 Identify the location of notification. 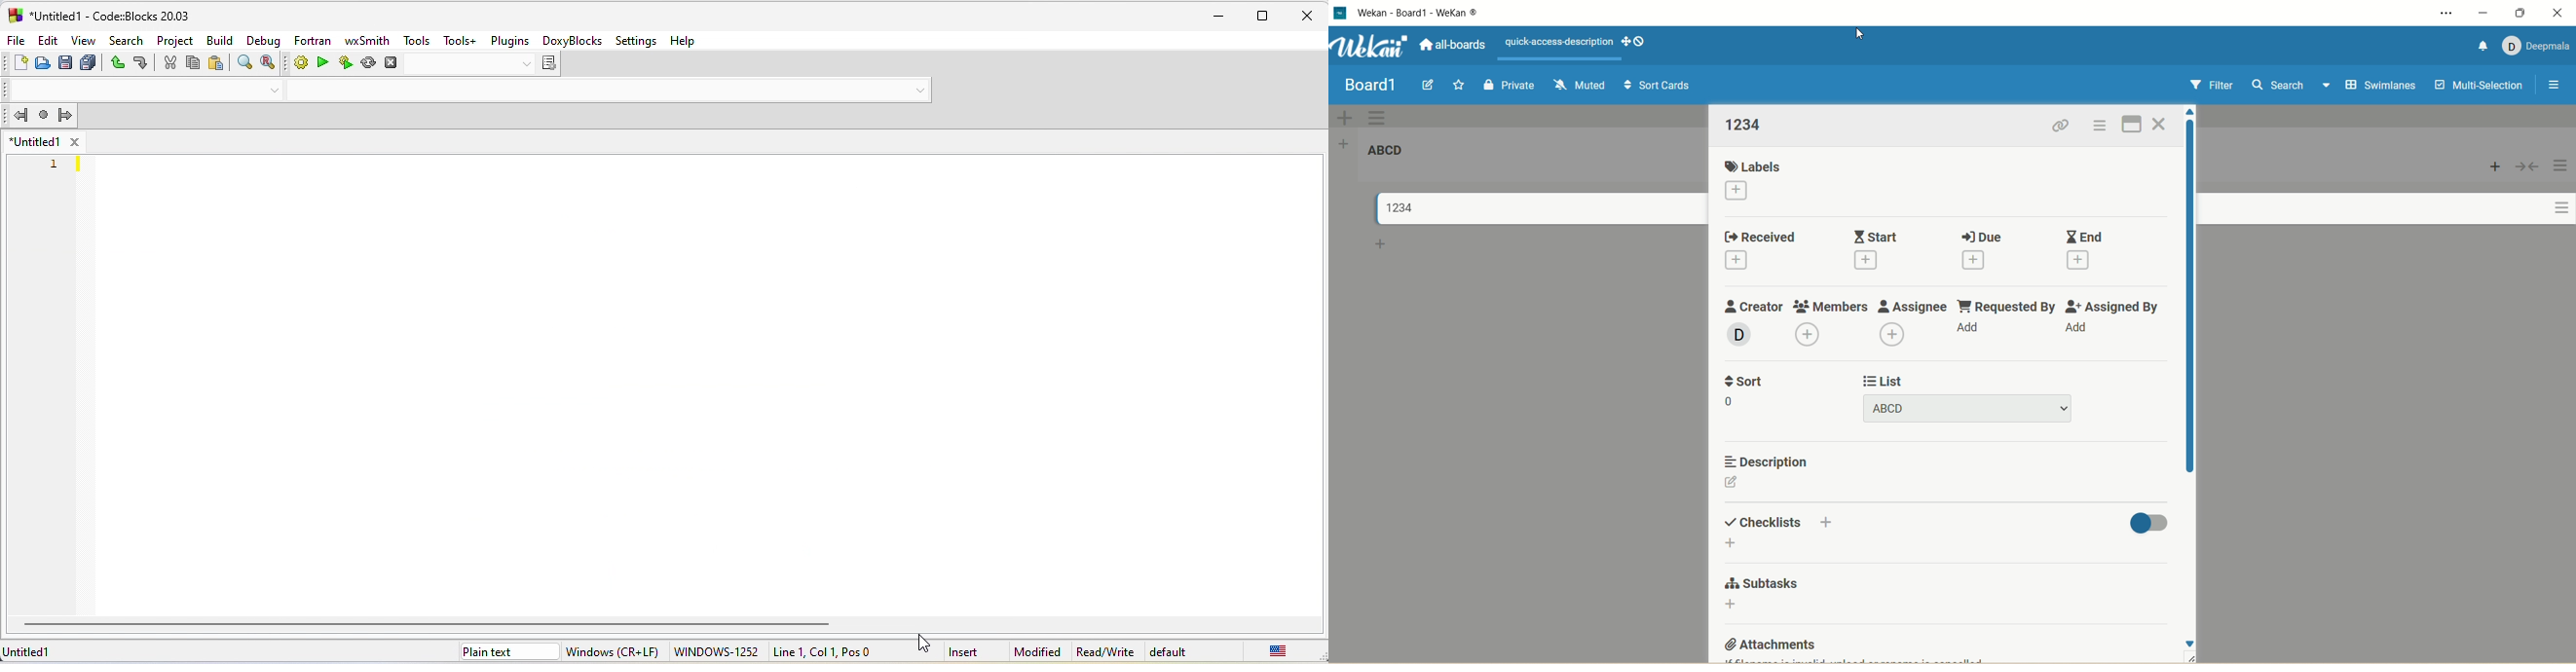
(2478, 46).